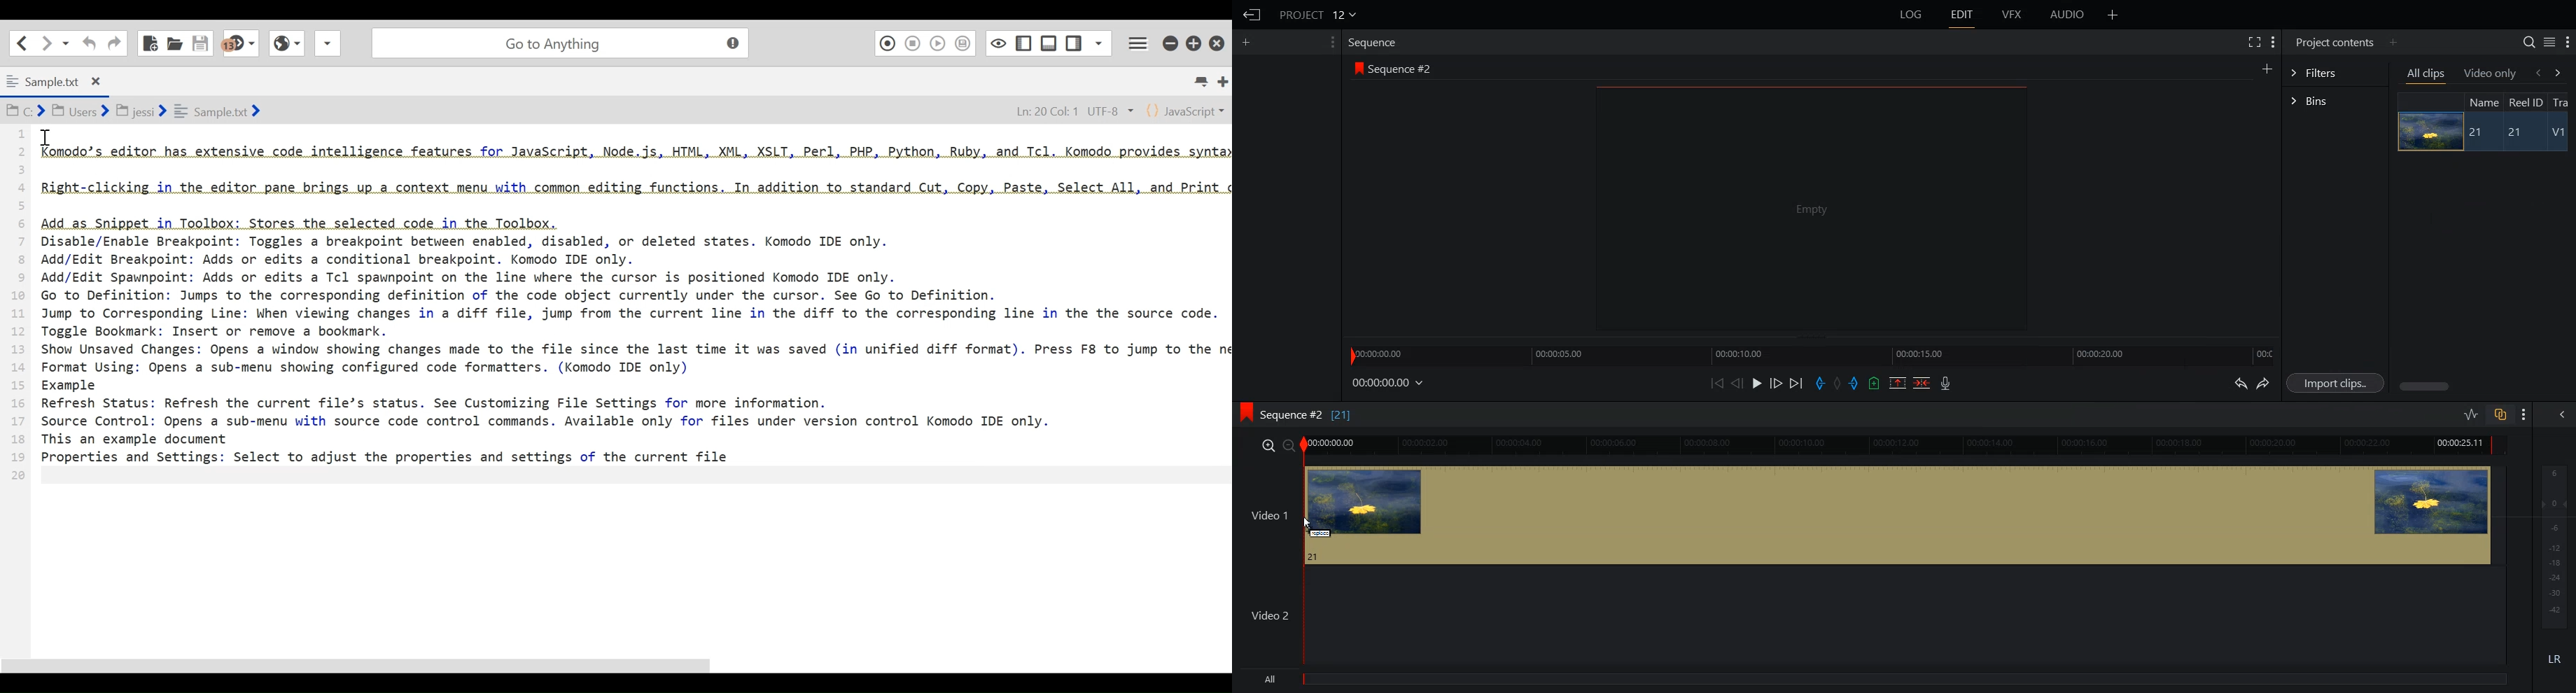 This screenshot has height=700, width=2576. I want to click on All clips, so click(2427, 74).